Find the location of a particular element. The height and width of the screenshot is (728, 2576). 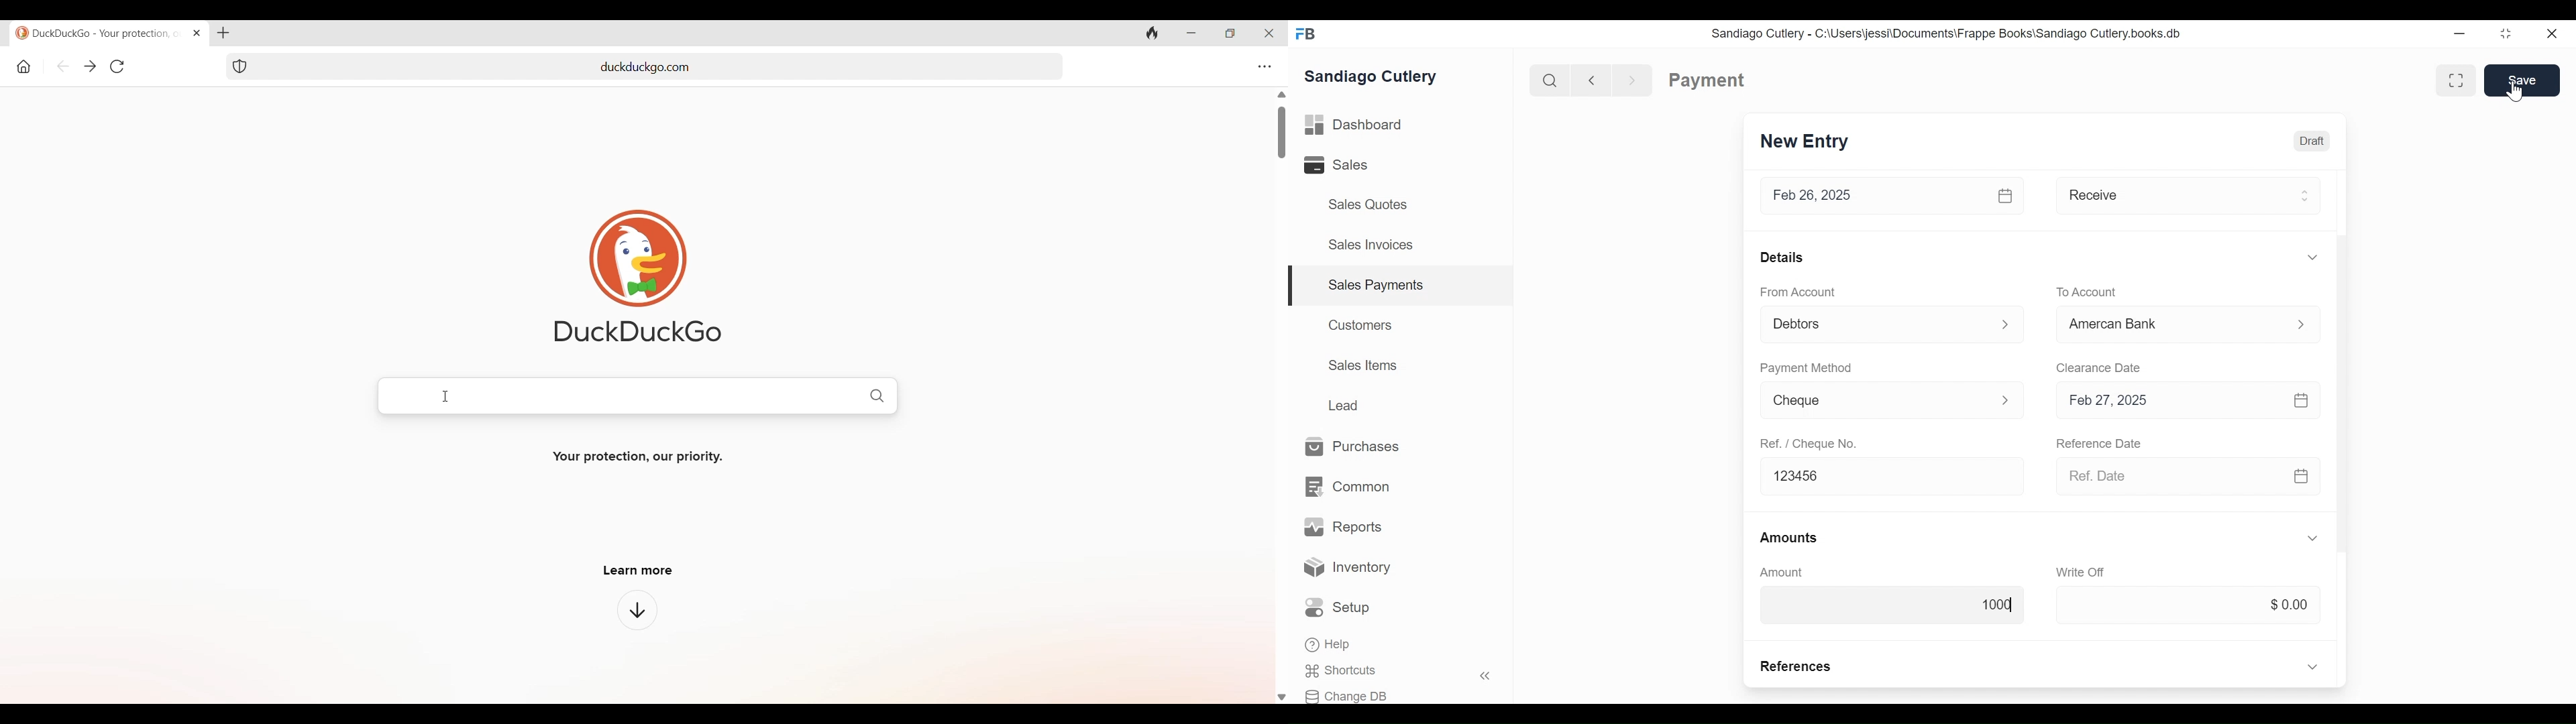

Expand is located at coordinates (2300, 324).